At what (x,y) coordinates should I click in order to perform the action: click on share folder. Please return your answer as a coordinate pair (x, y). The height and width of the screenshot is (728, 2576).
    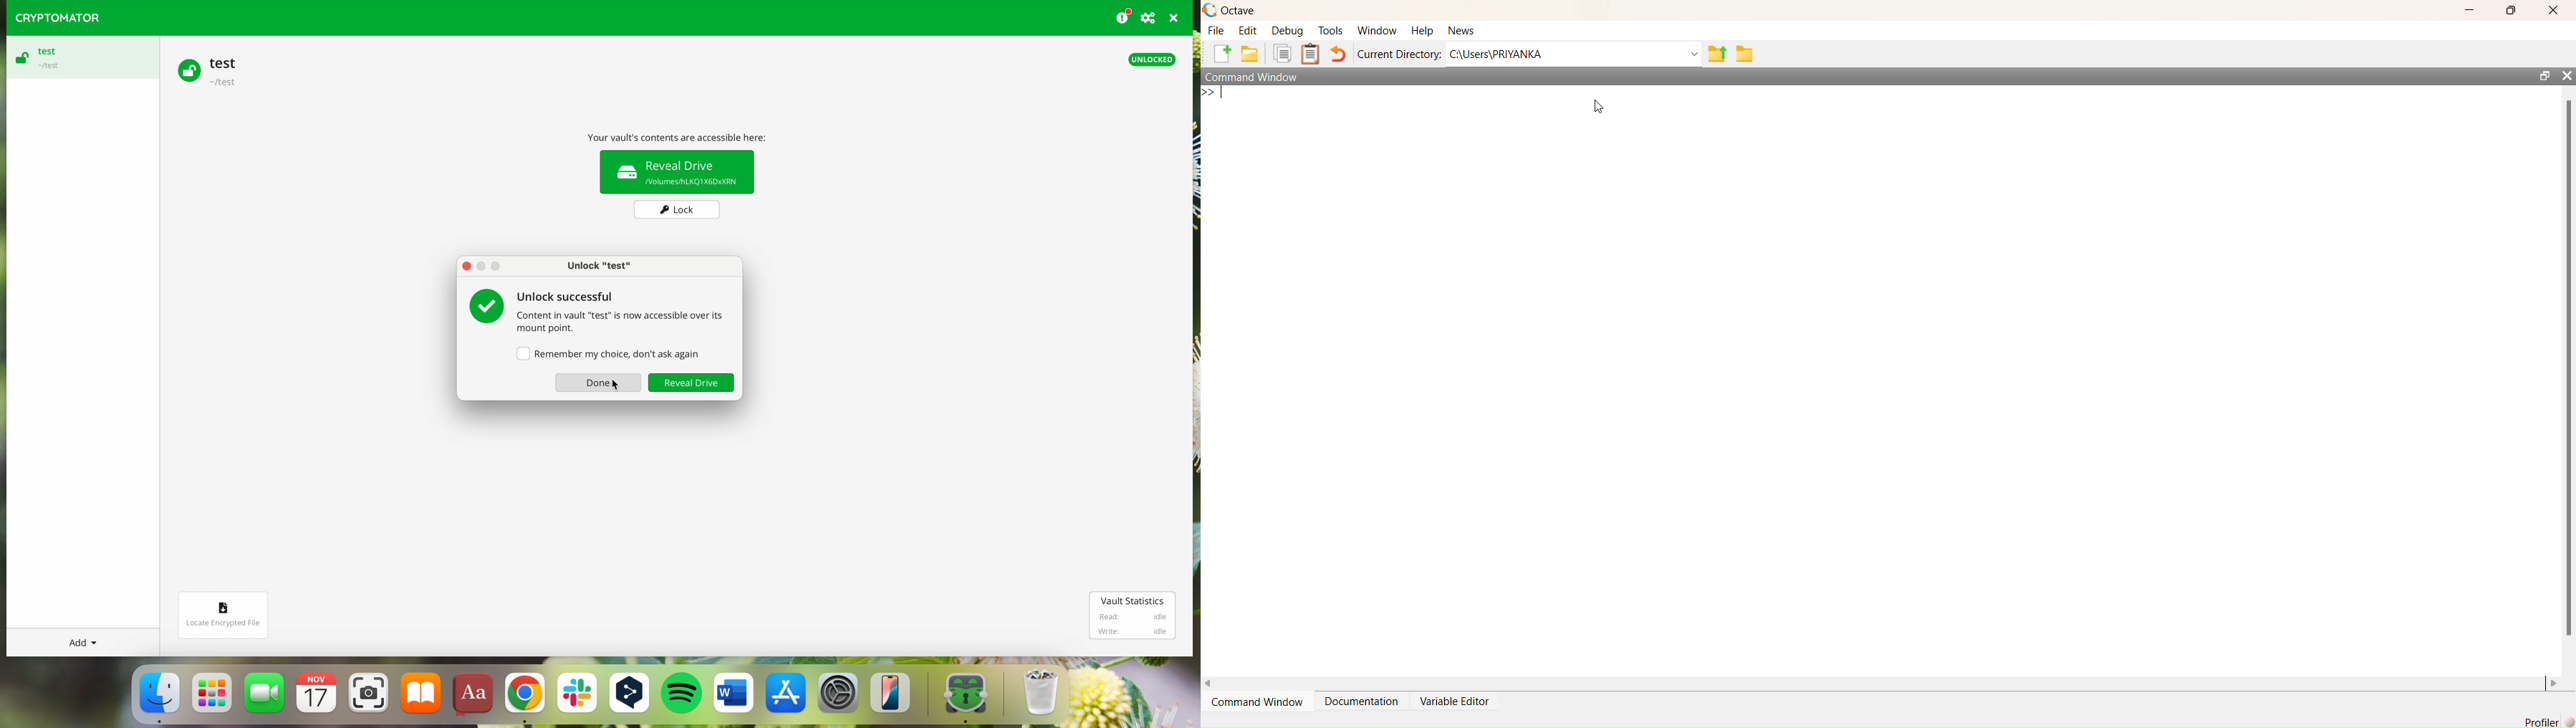
    Looking at the image, I should click on (1718, 54).